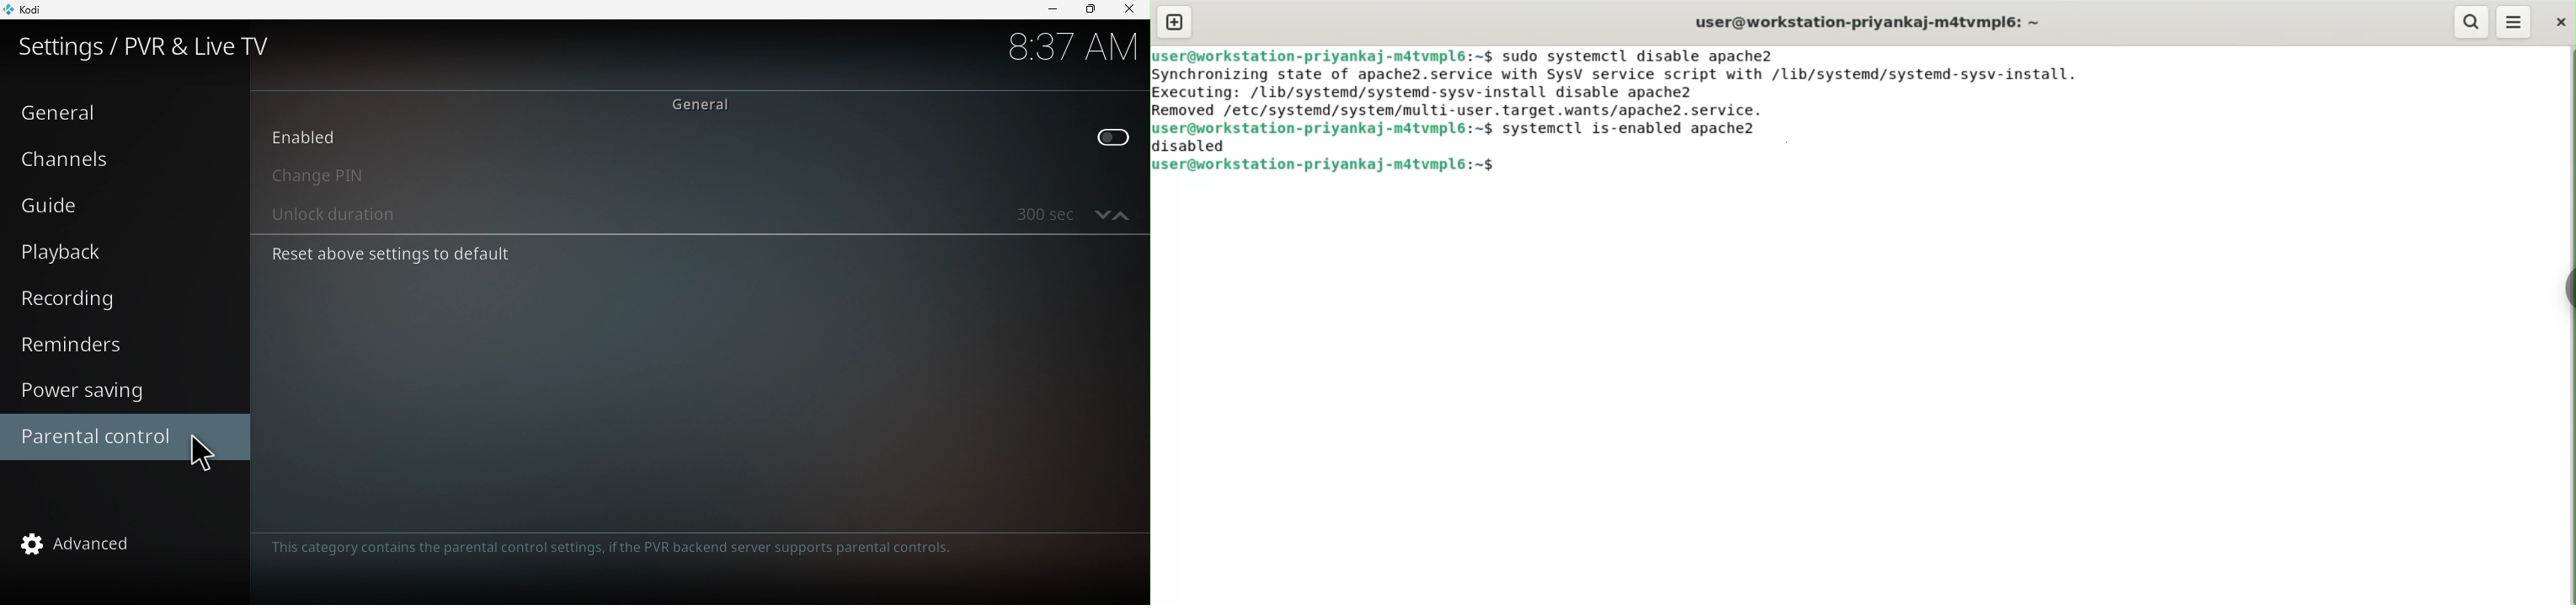  Describe the element at coordinates (57, 204) in the screenshot. I see `Guide` at that location.